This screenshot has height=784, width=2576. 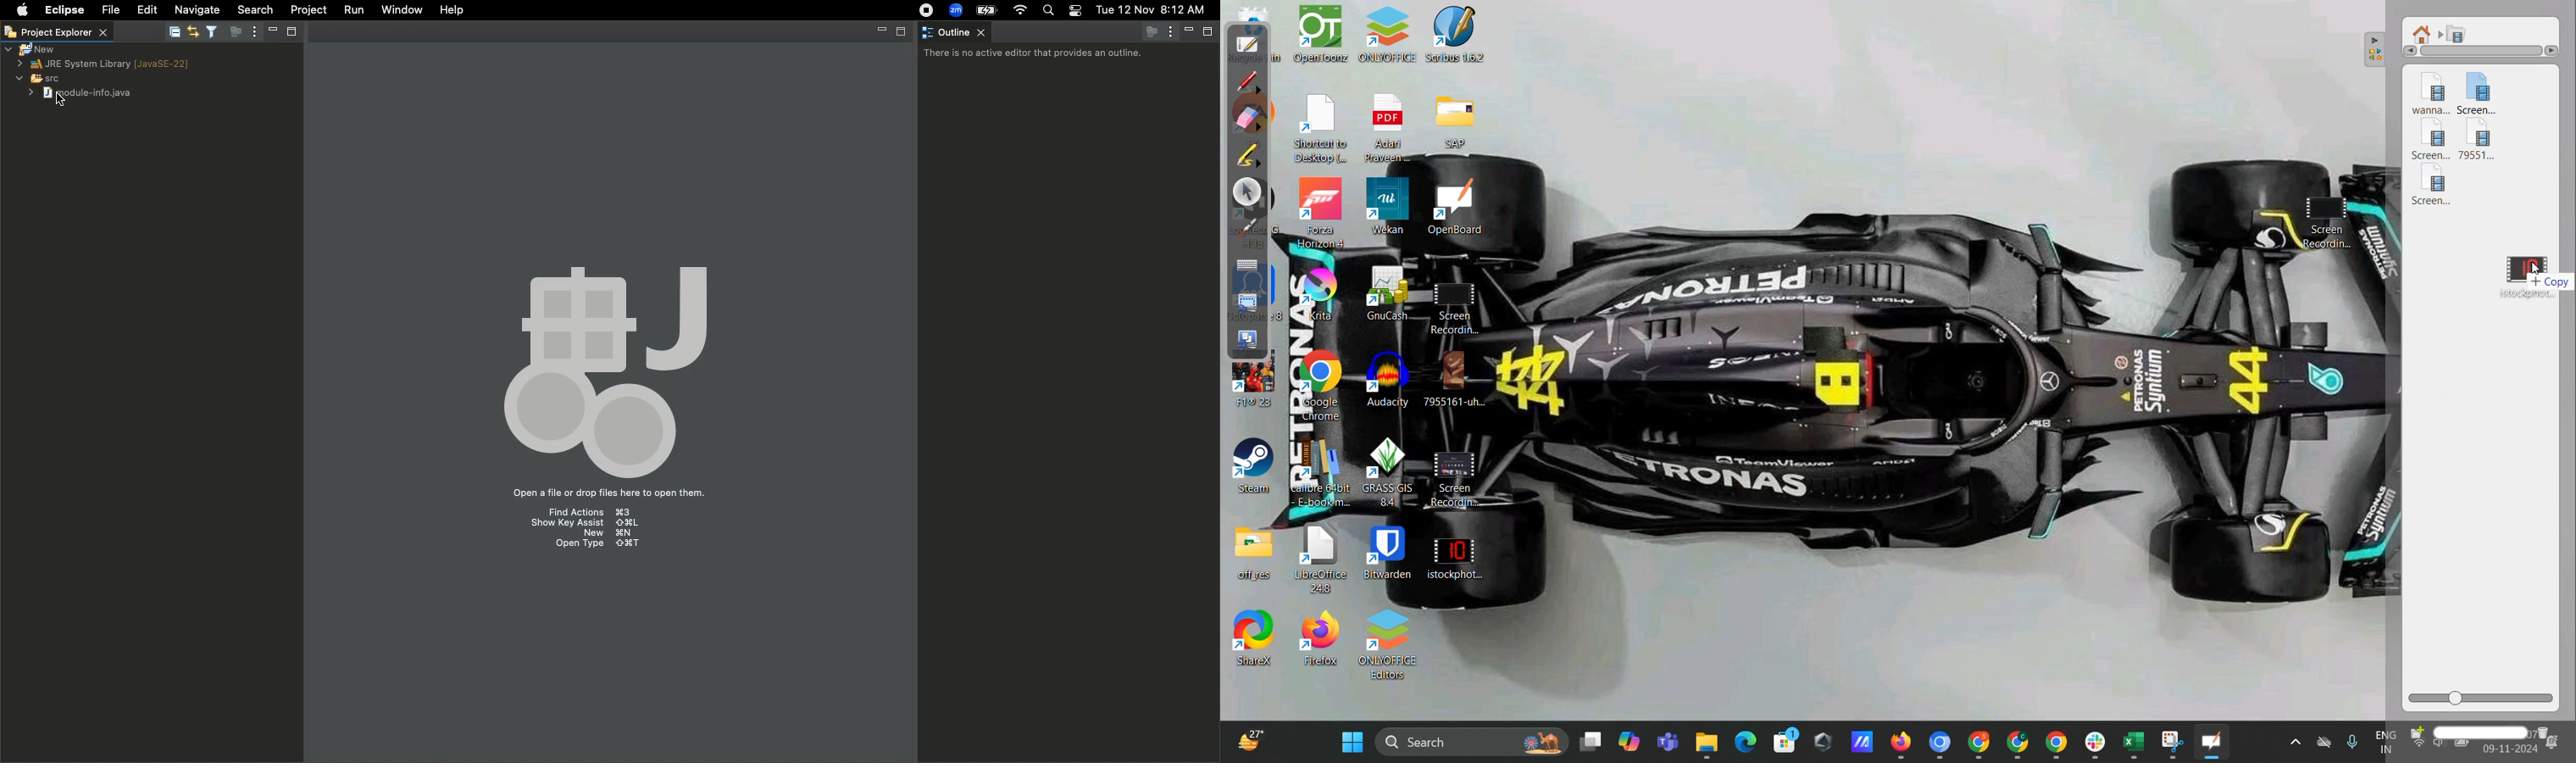 What do you see at coordinates (1074, 11) in the screenshot?
I see `Notification` at bounding box center [1074, 11].